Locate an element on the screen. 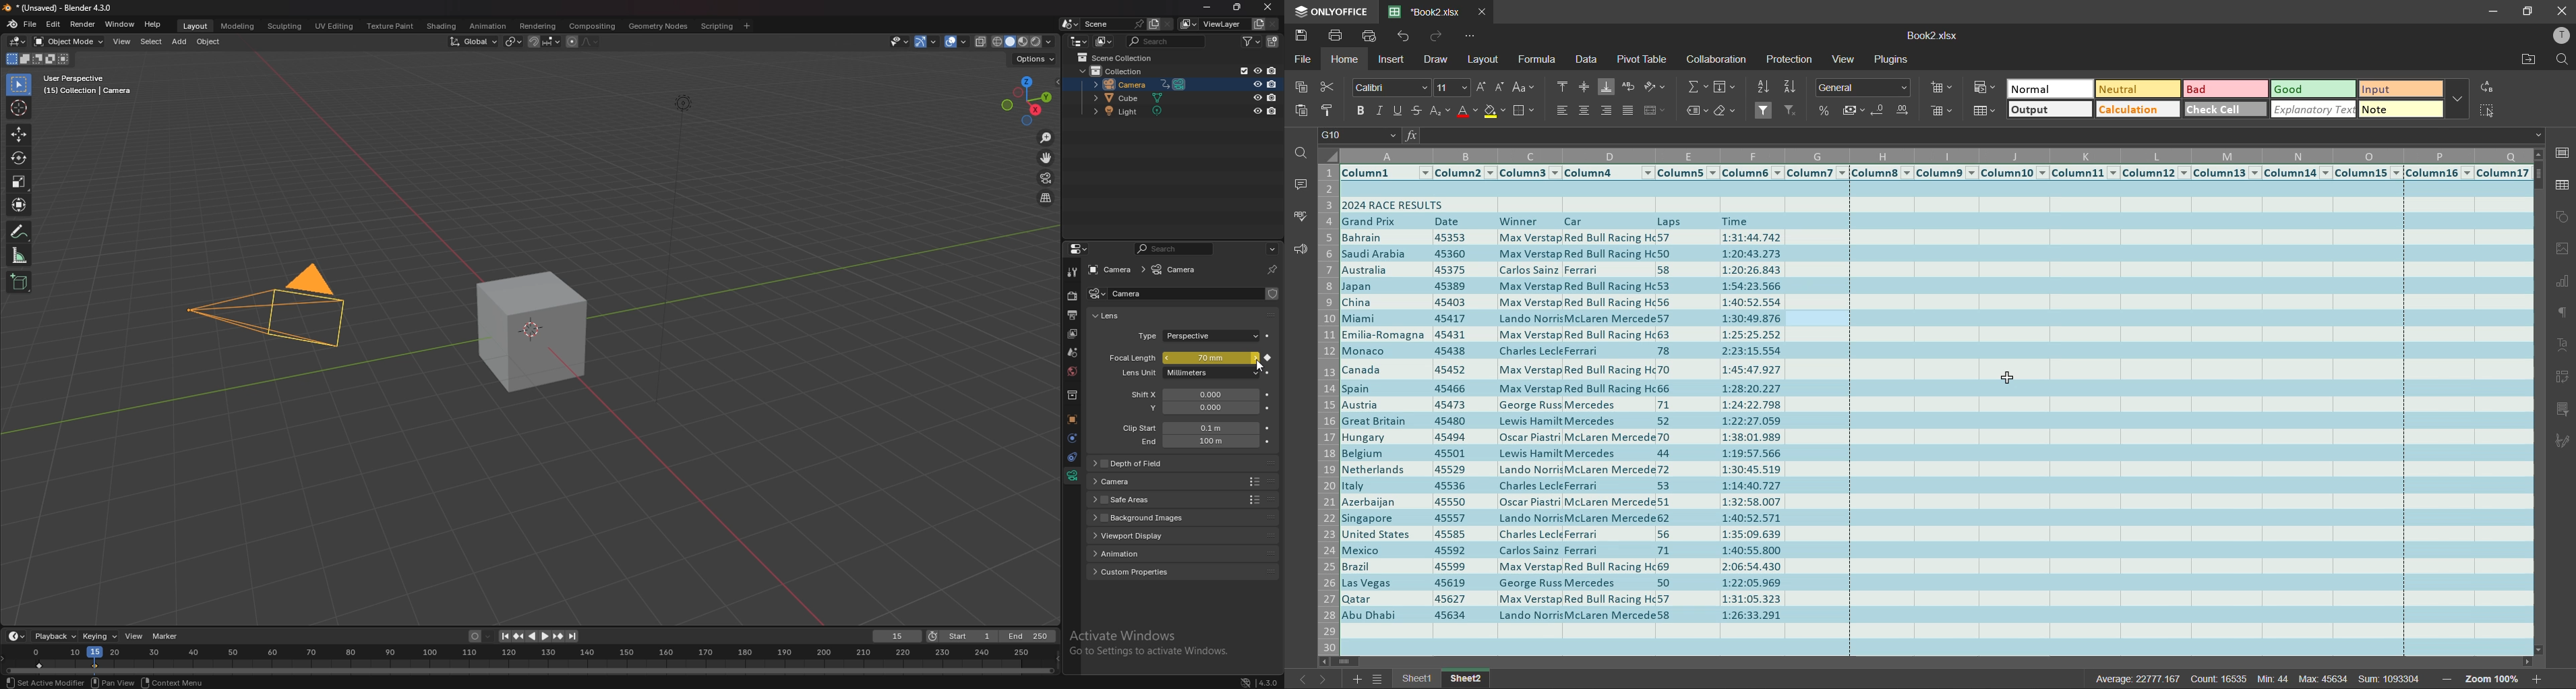 This screenshot has width=2576, height=700. collections is located at coordinates (1072, 396).